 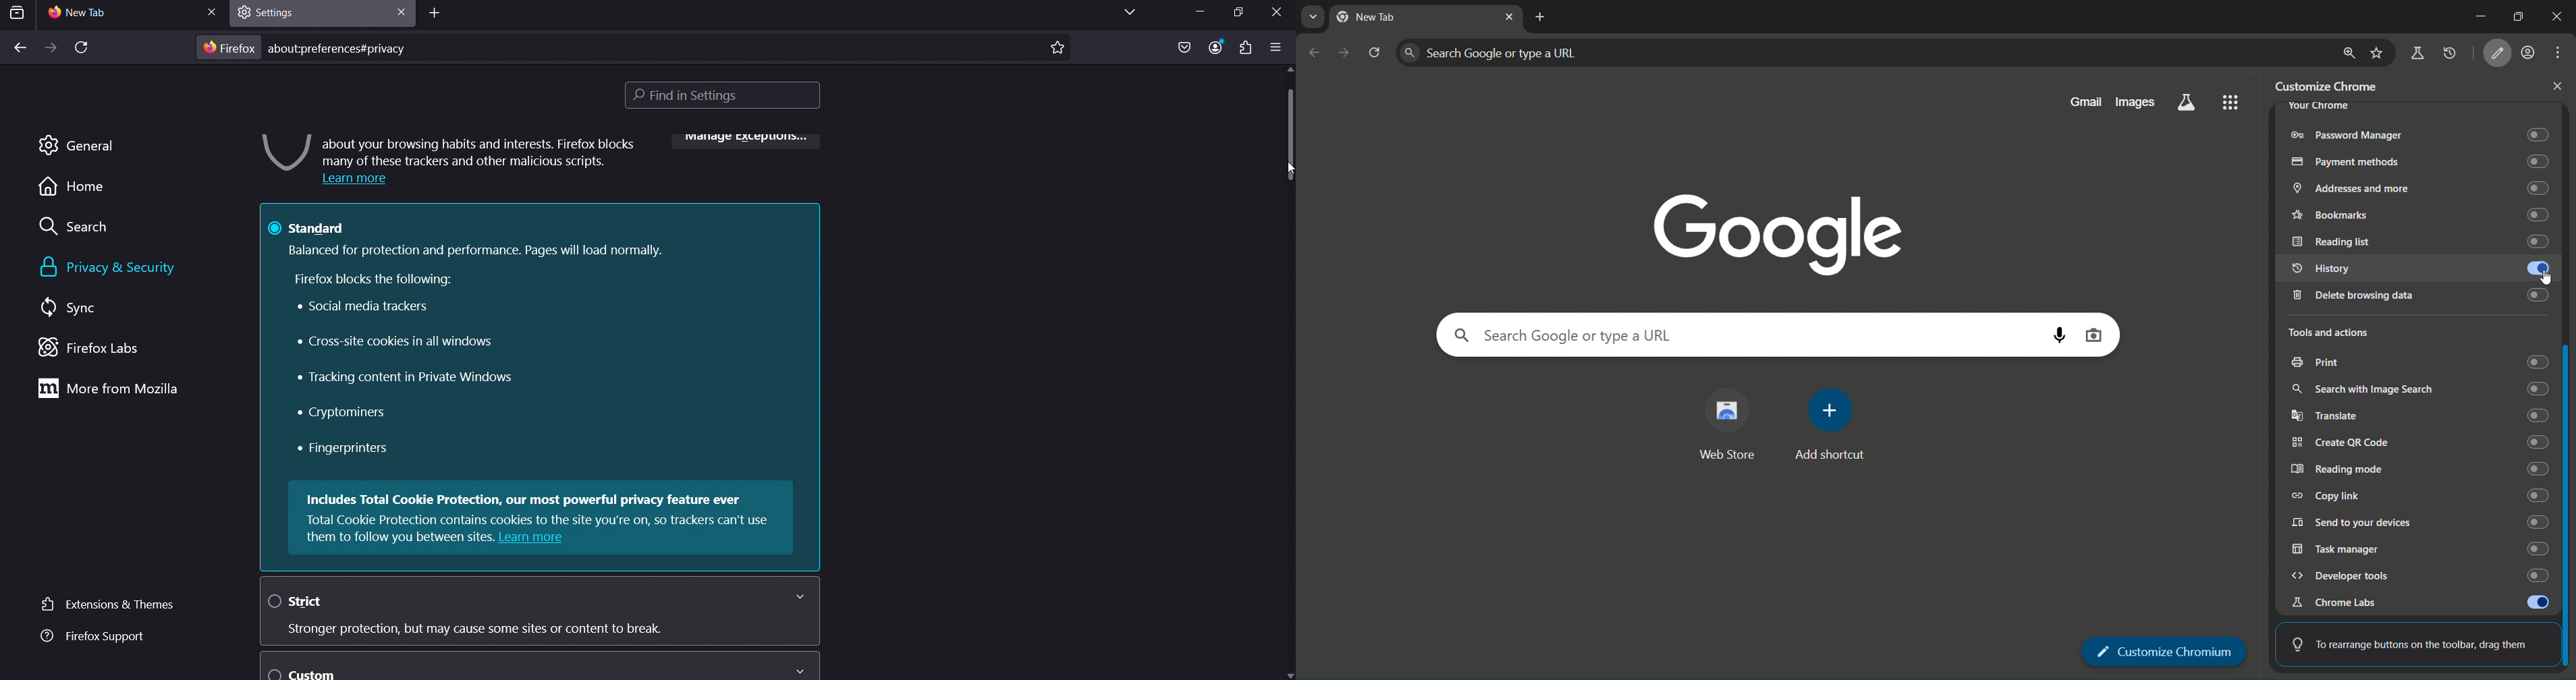 What do you see at coordinates (2530, 53) in the screenshot?
I see `account` at bounding box center [2530, 53].